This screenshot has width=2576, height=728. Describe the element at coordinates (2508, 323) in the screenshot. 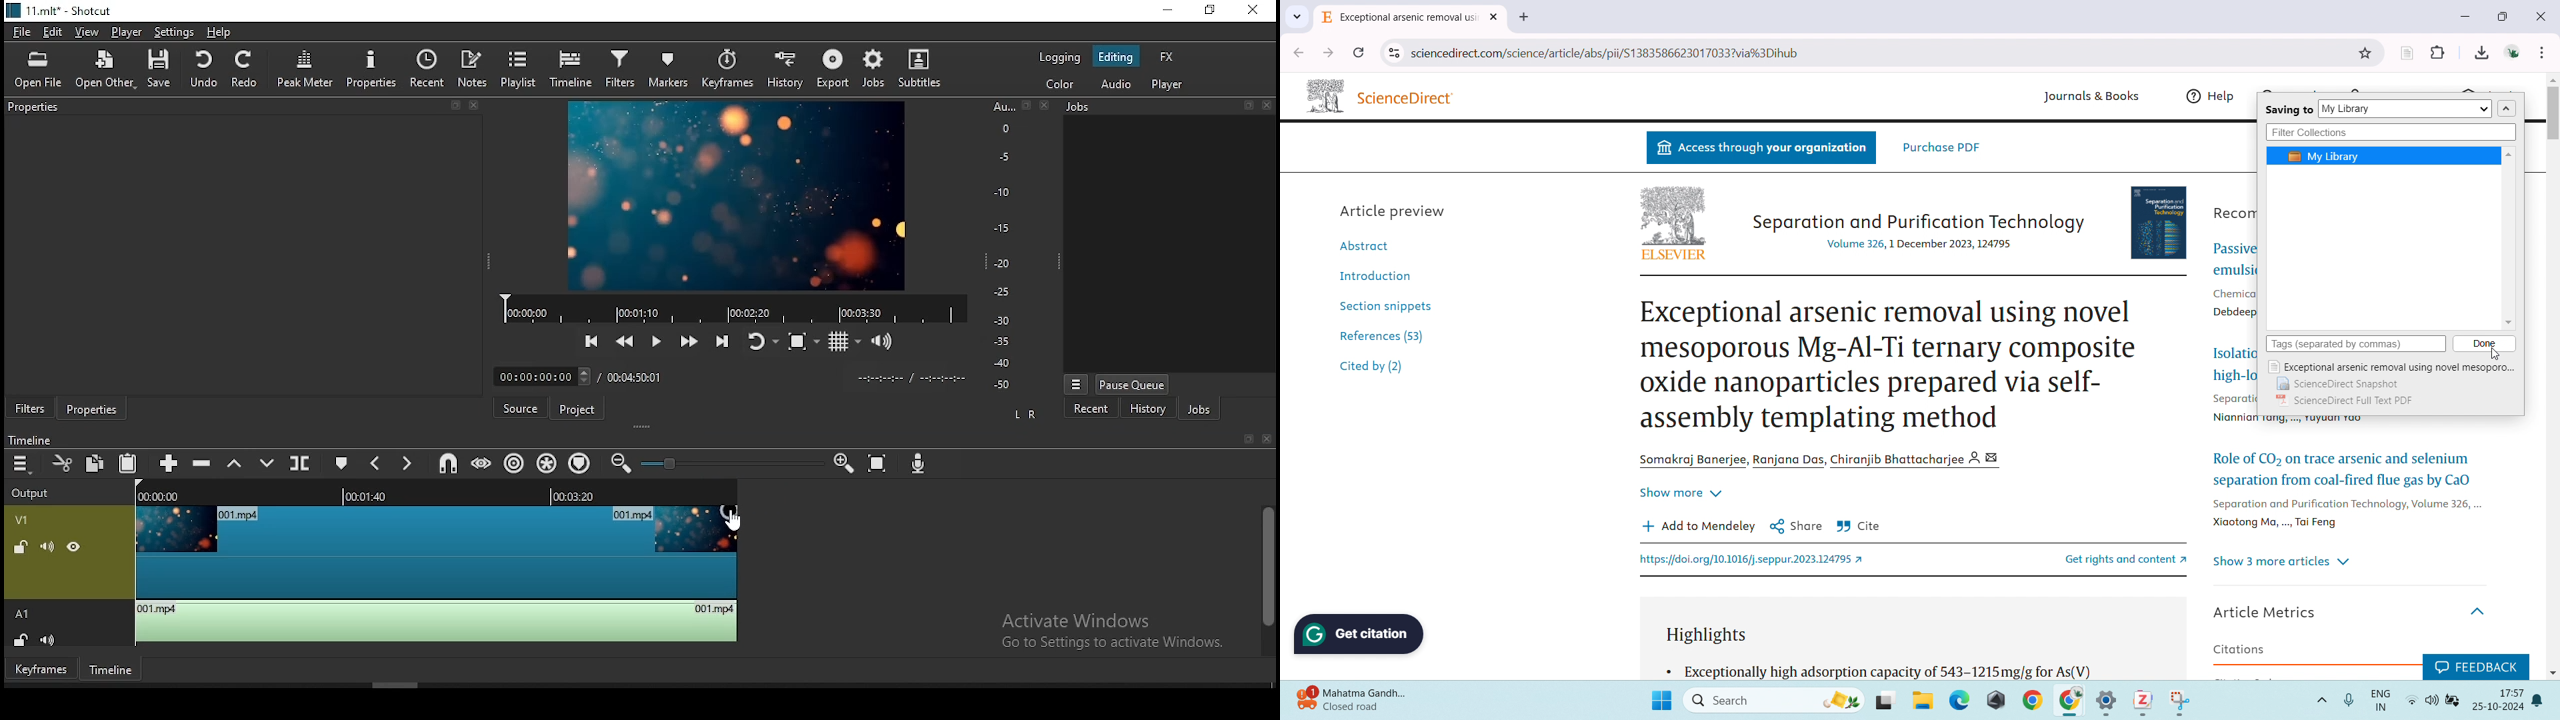

I see `scroll down` at that location.